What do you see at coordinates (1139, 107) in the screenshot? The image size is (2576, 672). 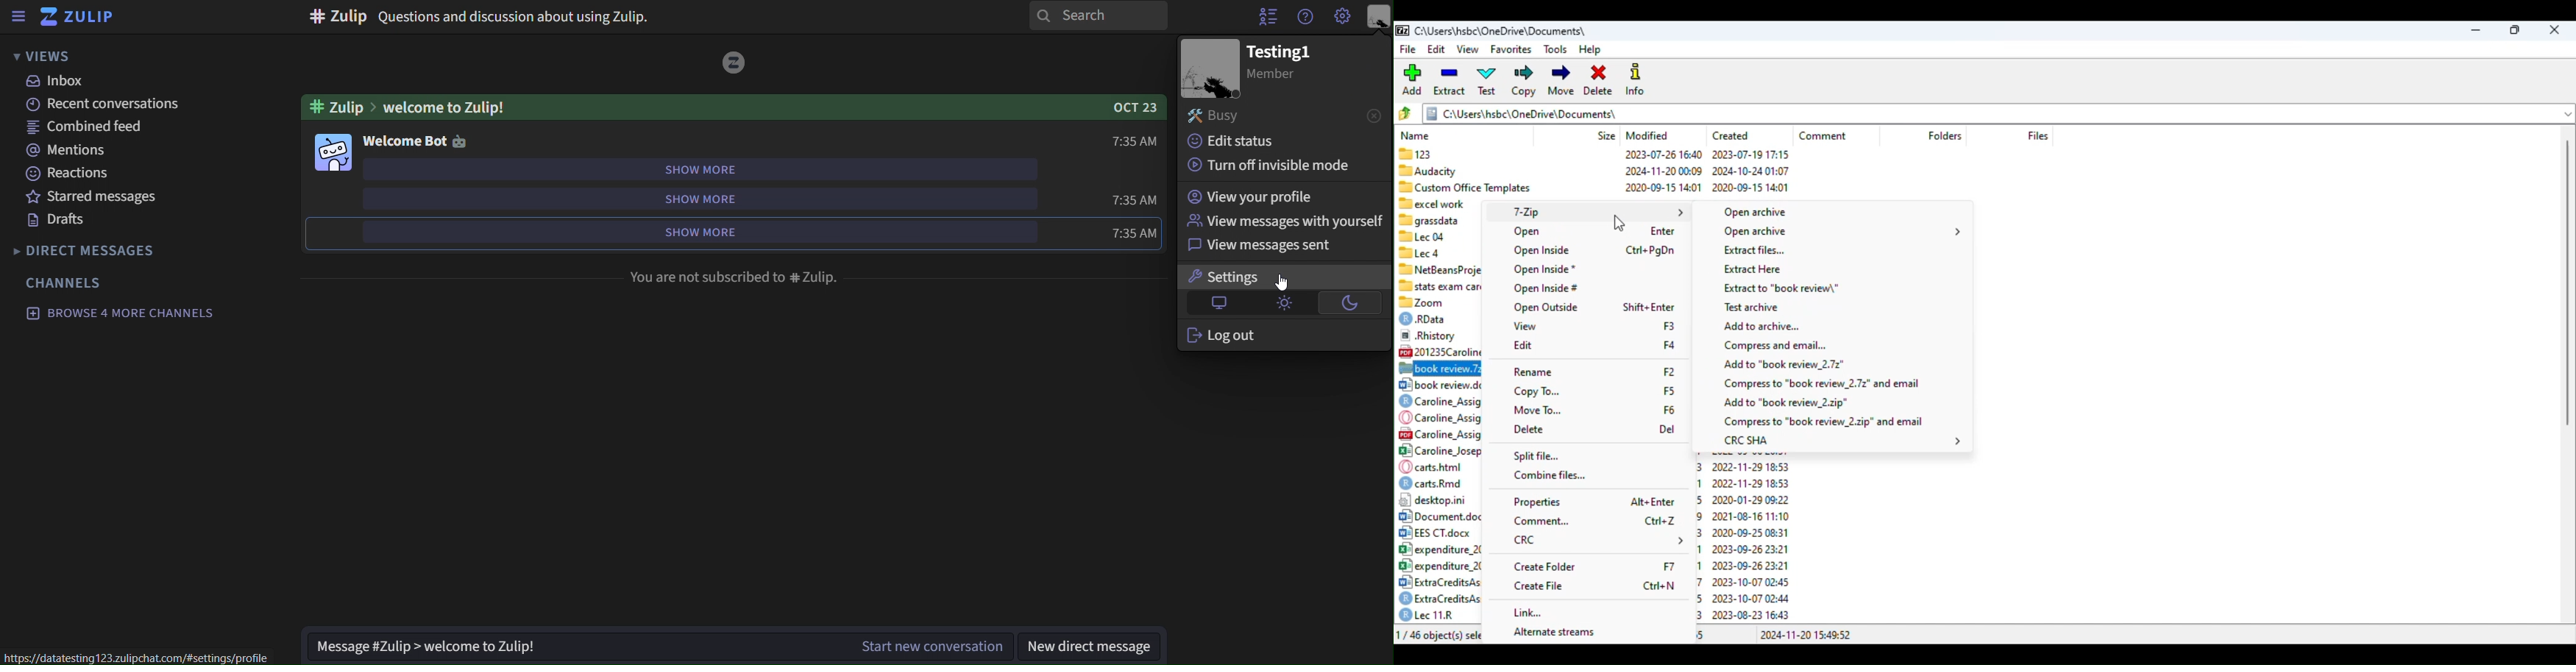 I see `Oct 23` at bounding box center [1139, 107].